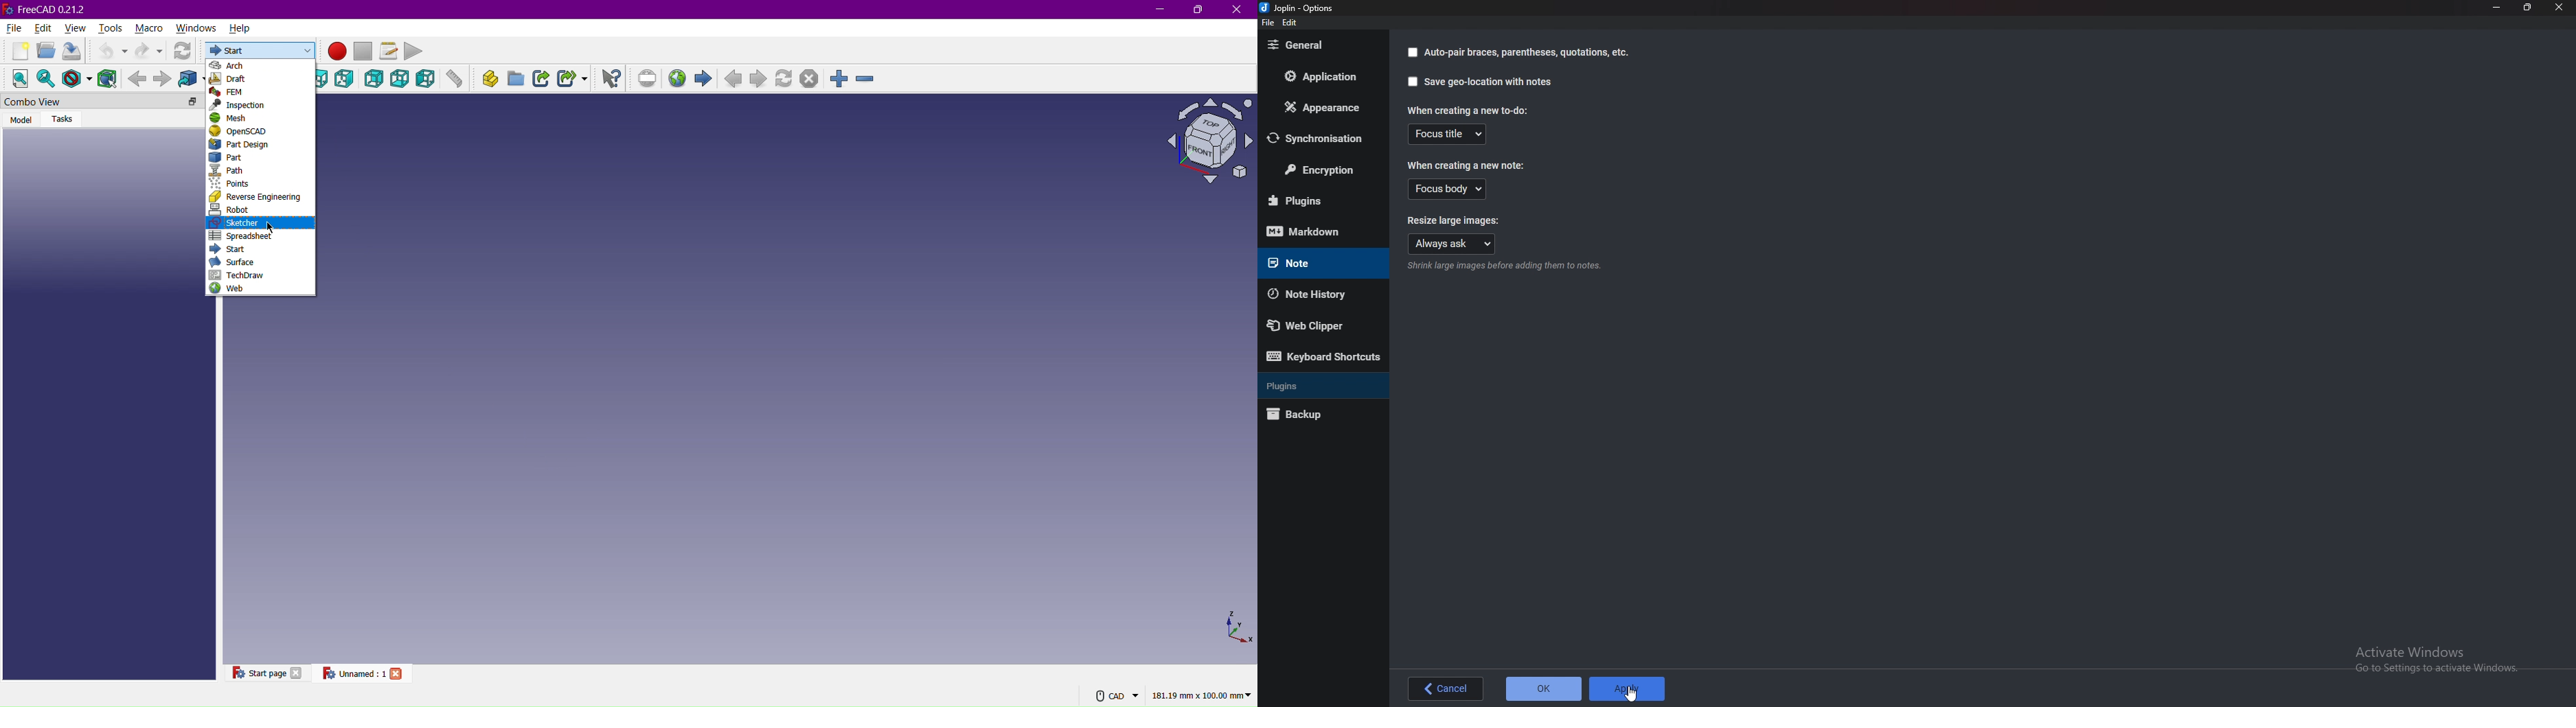  Describe the element at coordinates (72, 101) in the screenshot. I see `Combo View` at that location.